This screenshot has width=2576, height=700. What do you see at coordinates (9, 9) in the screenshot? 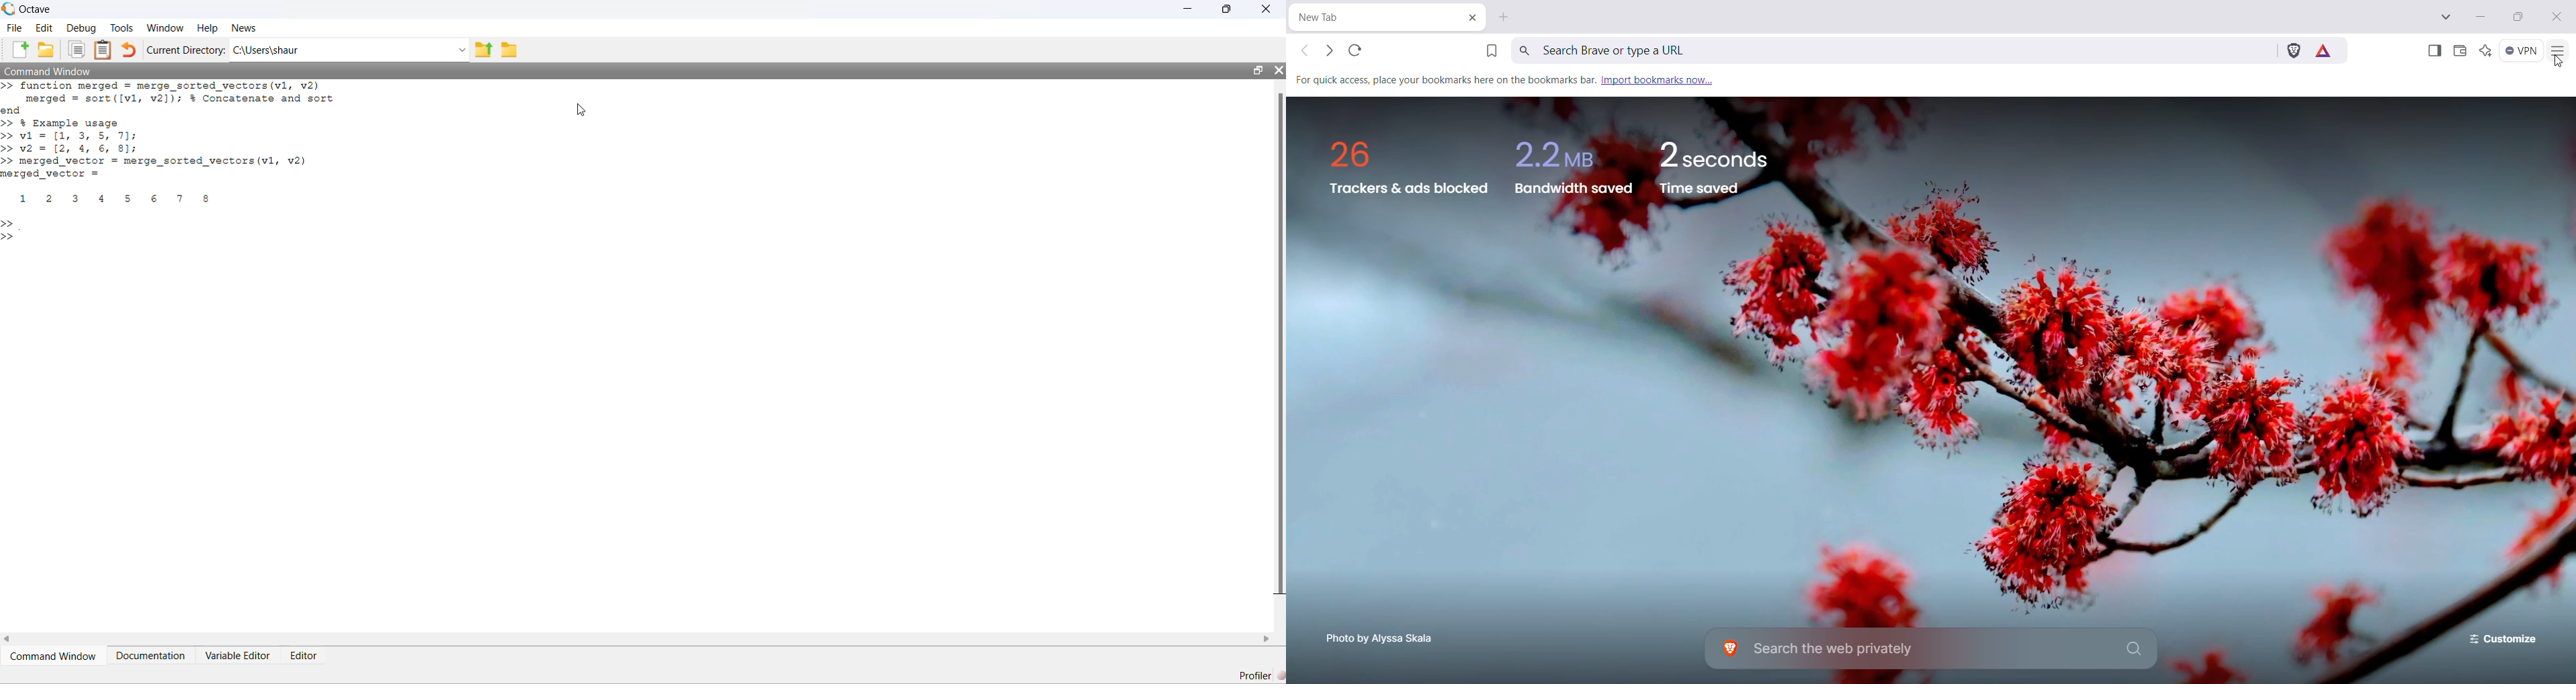
I see `logo` at bounding box center [9, 9].